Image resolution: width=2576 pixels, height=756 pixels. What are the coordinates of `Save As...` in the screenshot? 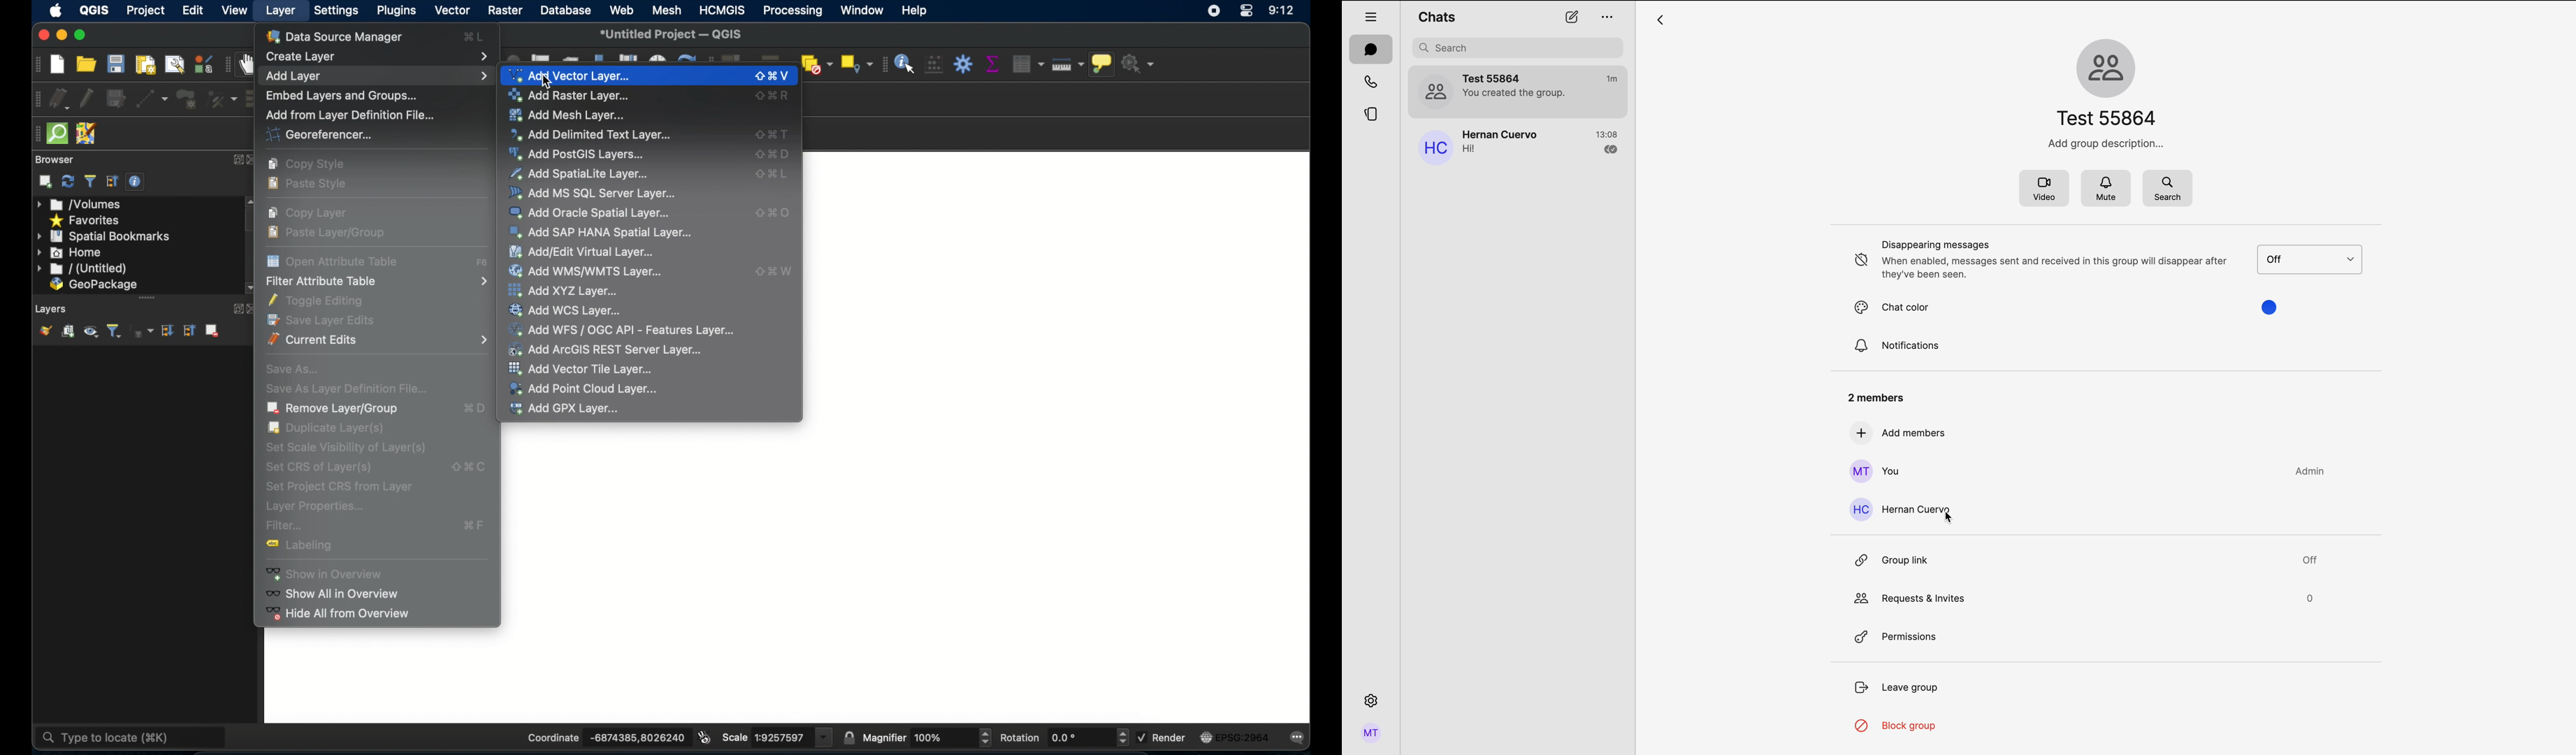 It's located at (296, 369).